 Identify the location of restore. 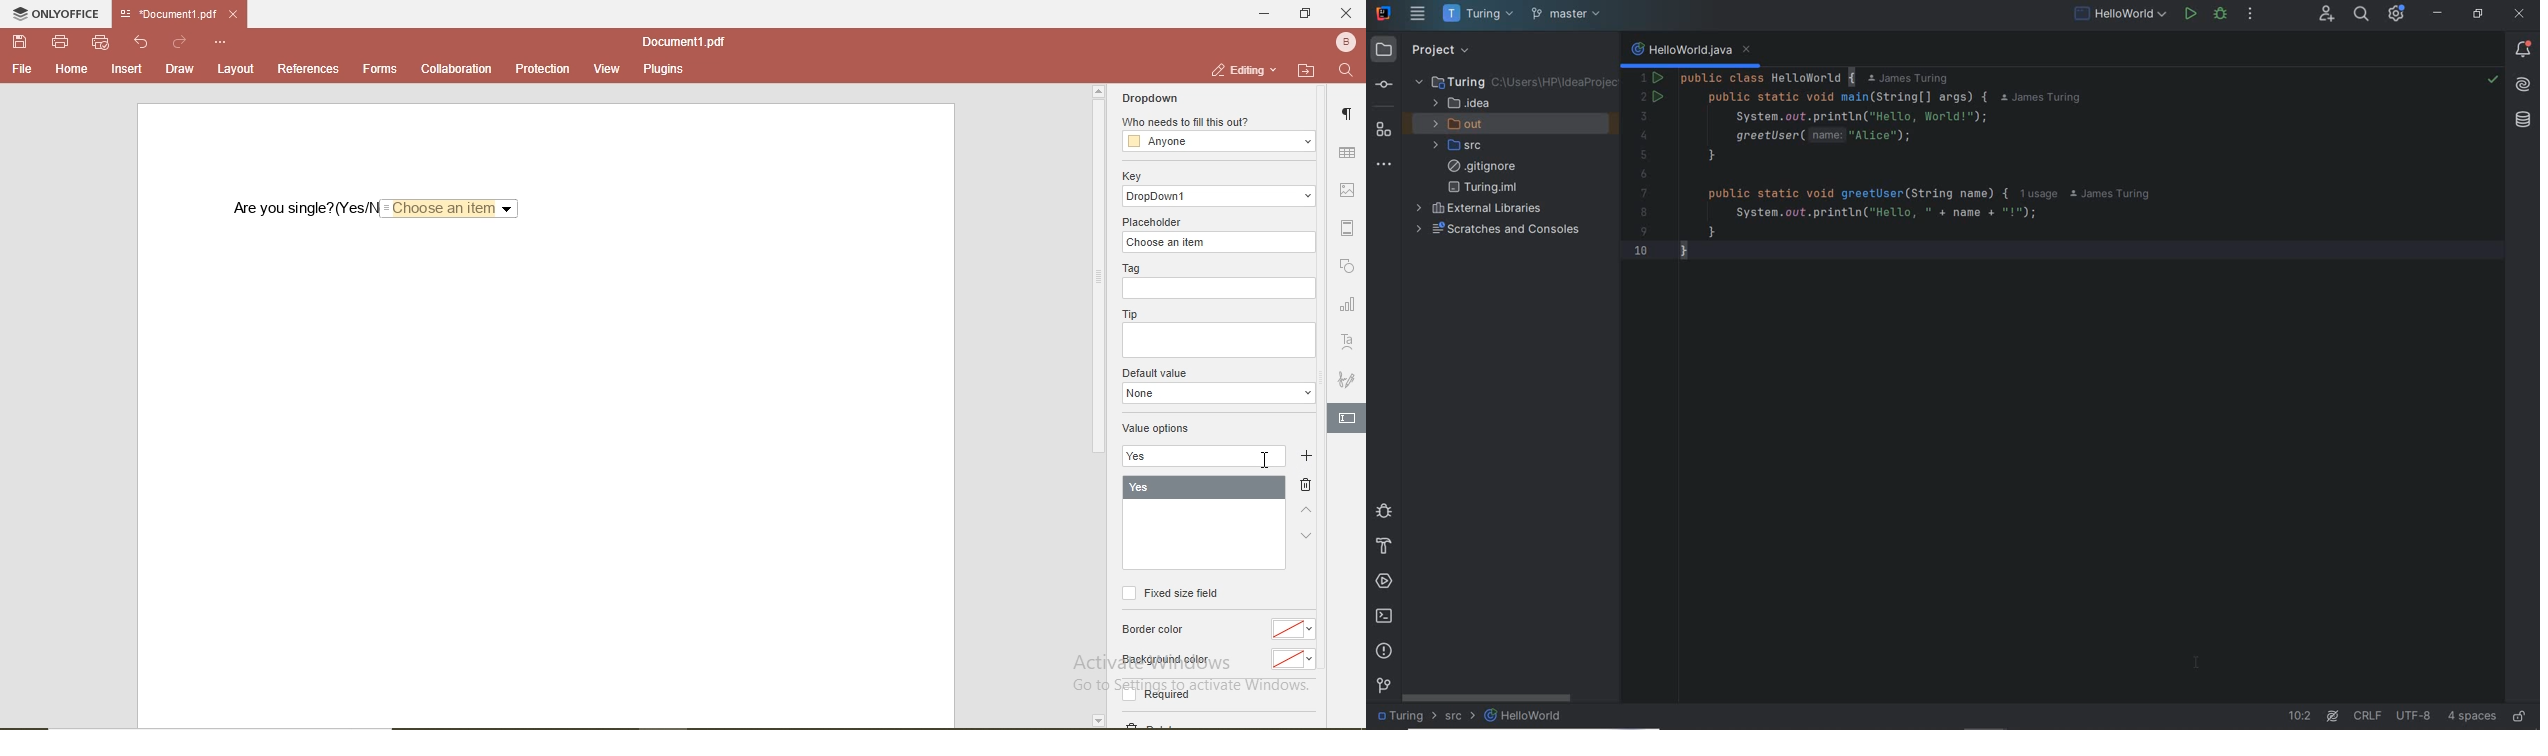
(1308, 16).